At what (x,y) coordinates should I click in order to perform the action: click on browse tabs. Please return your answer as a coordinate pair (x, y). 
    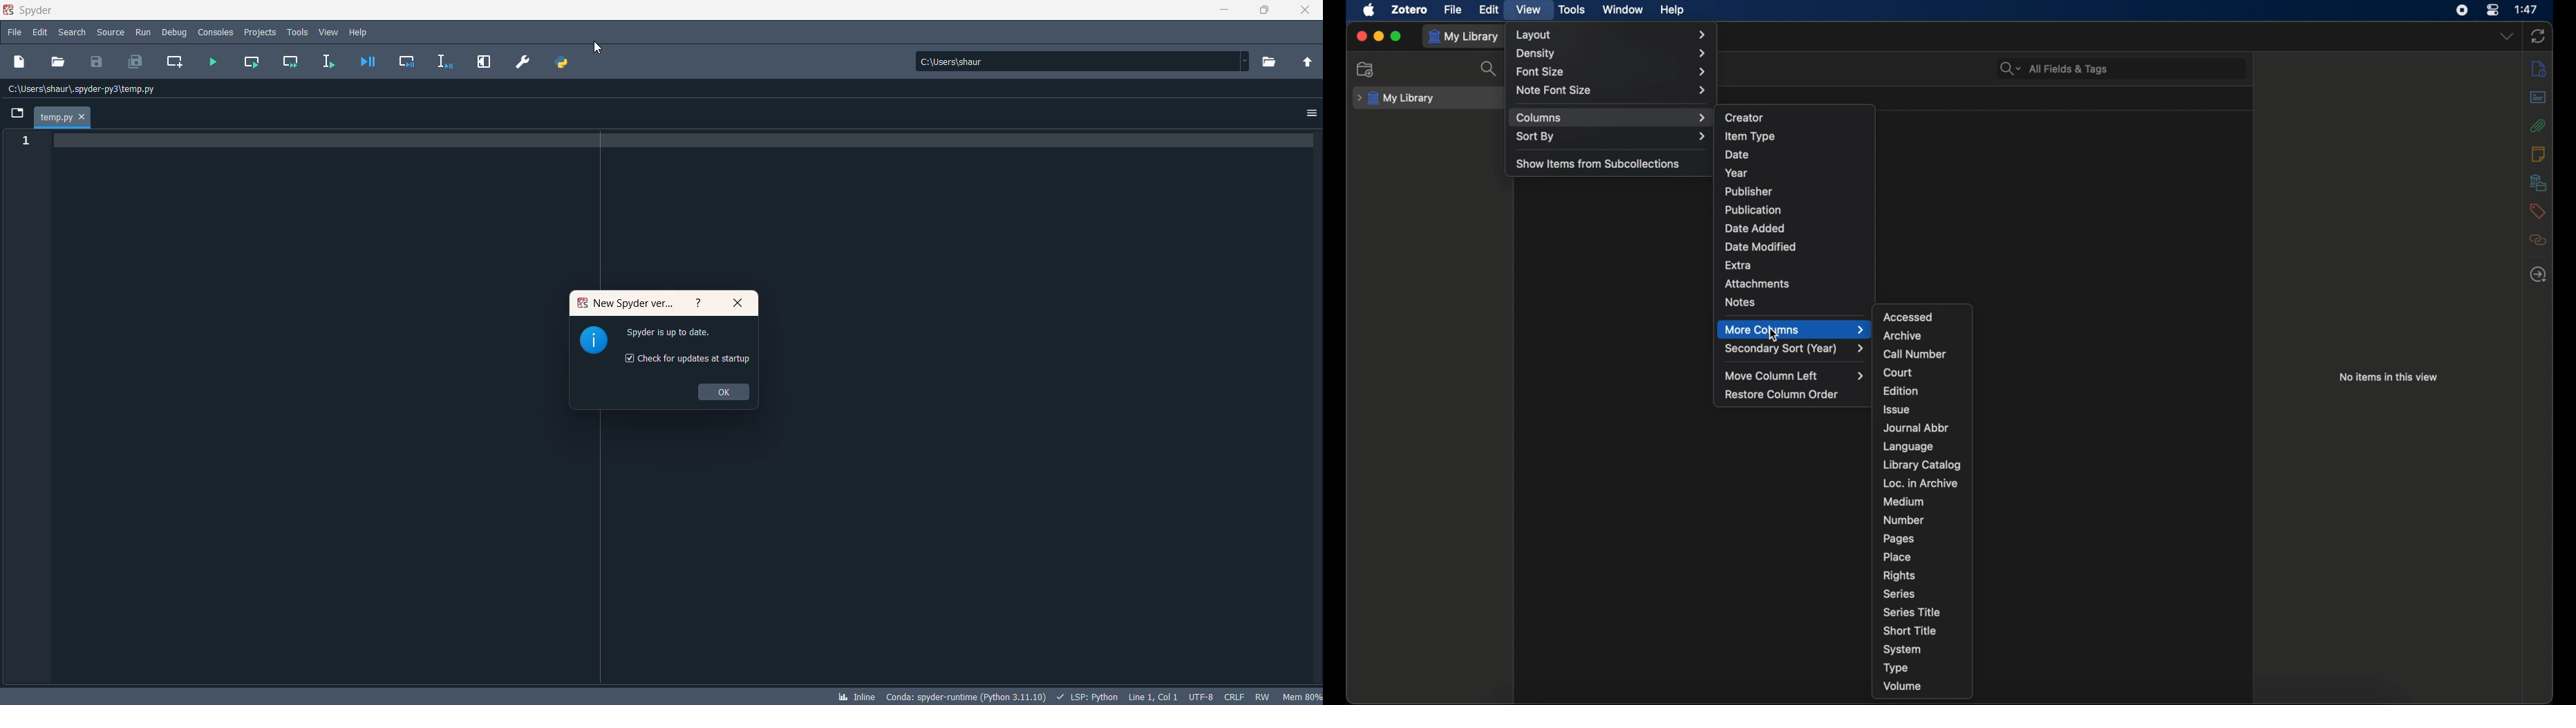
    Looking at the image, I should click on (18, 112).